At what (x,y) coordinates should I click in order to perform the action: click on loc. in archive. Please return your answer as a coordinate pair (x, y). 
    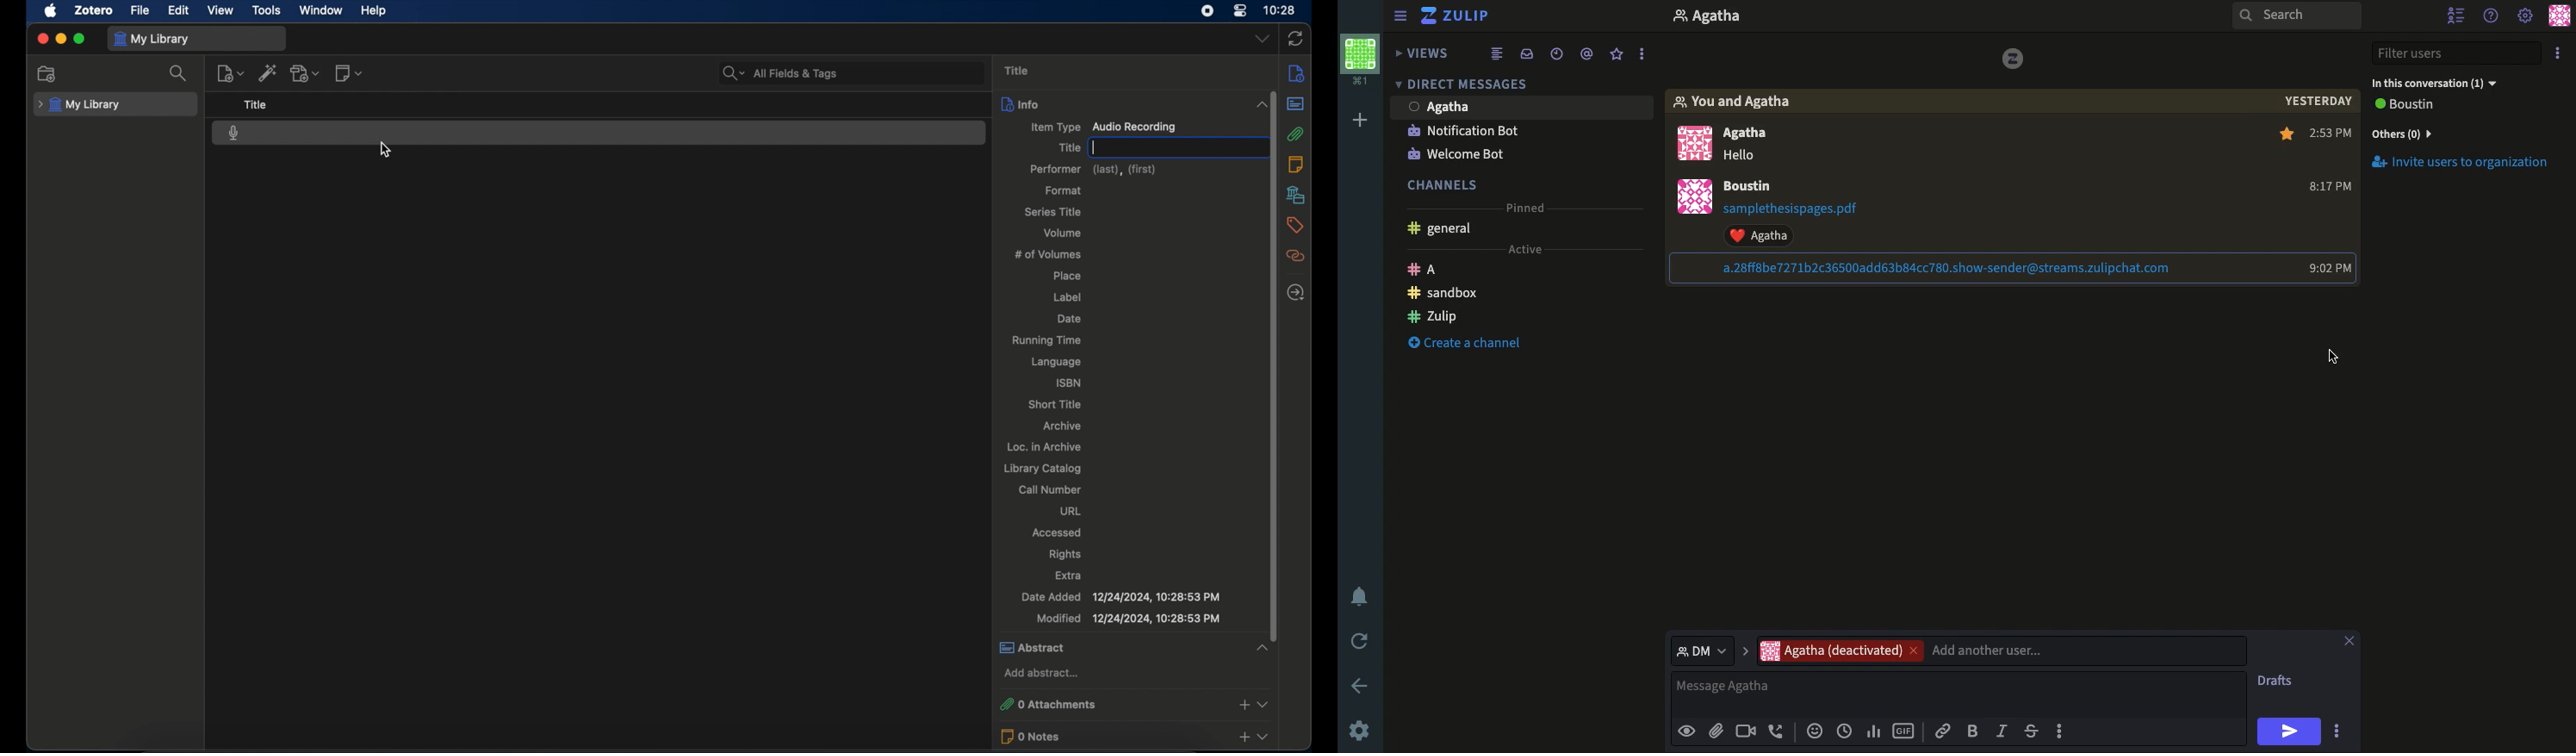
    Looking at the image, I should click on (1045, 447).